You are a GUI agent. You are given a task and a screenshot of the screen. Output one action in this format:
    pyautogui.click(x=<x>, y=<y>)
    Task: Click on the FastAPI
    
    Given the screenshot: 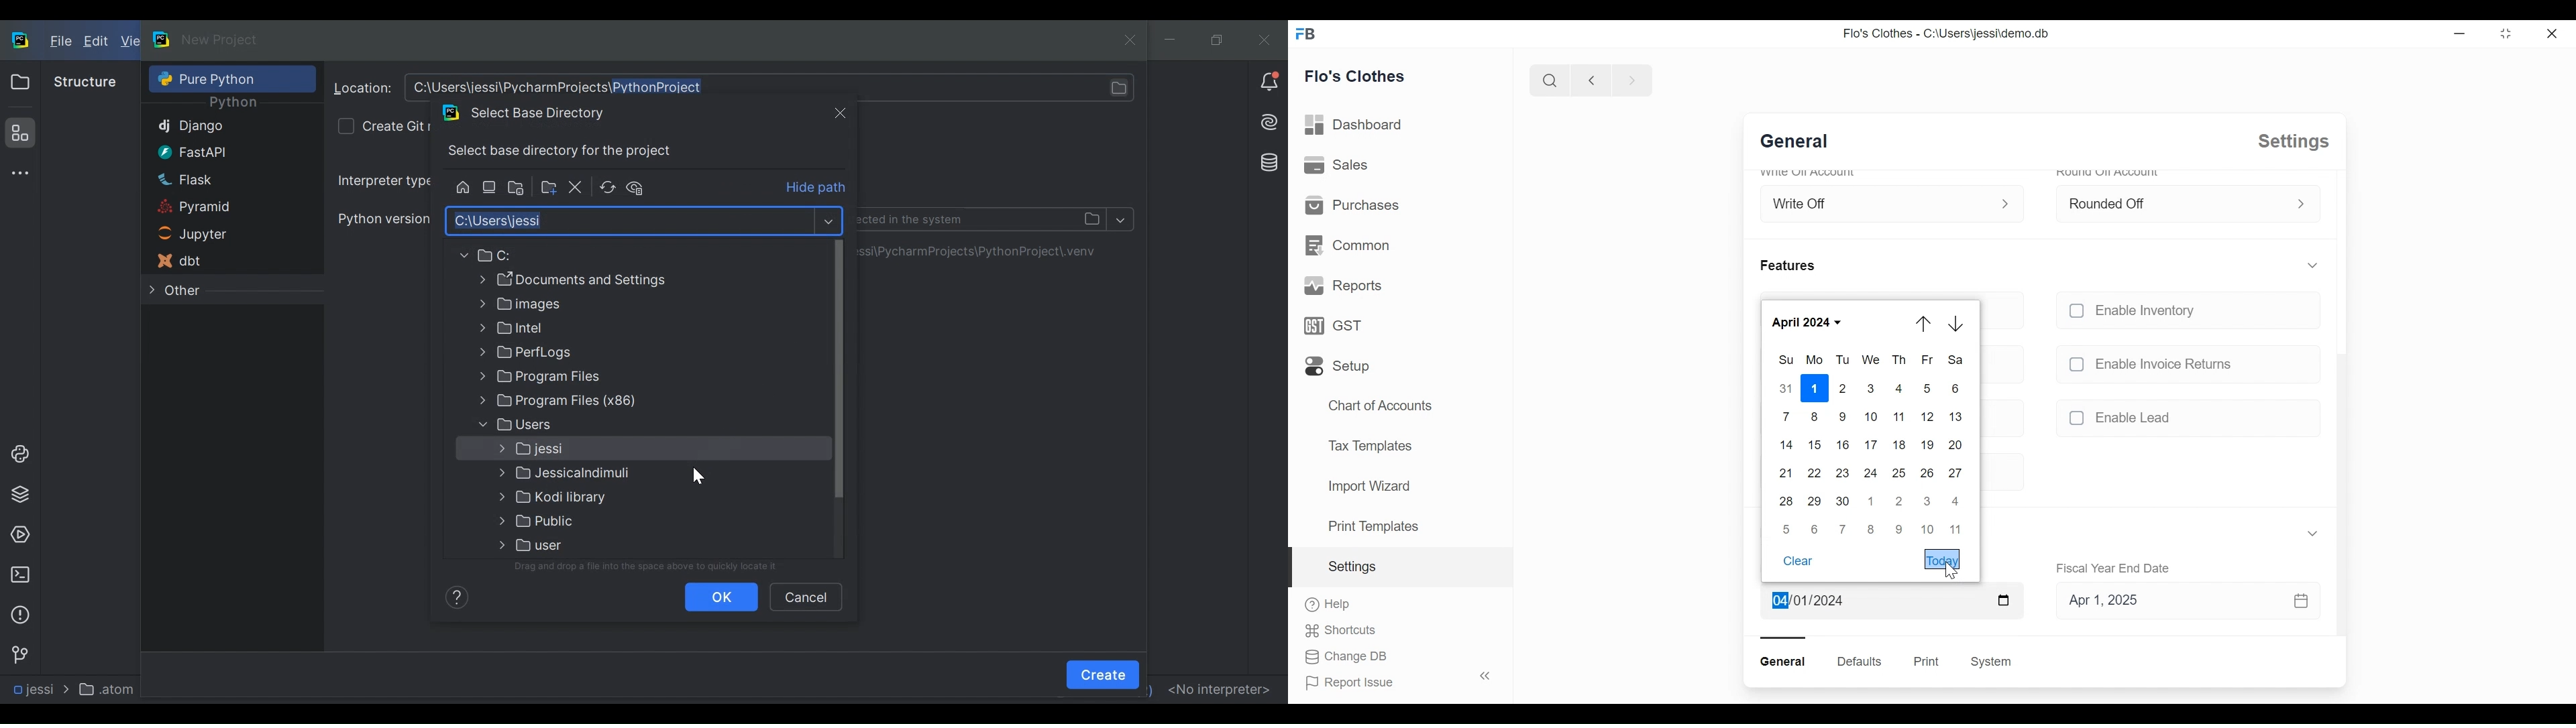 What is the action you would take?
    pyautogui.click(x=213, y=152)
    